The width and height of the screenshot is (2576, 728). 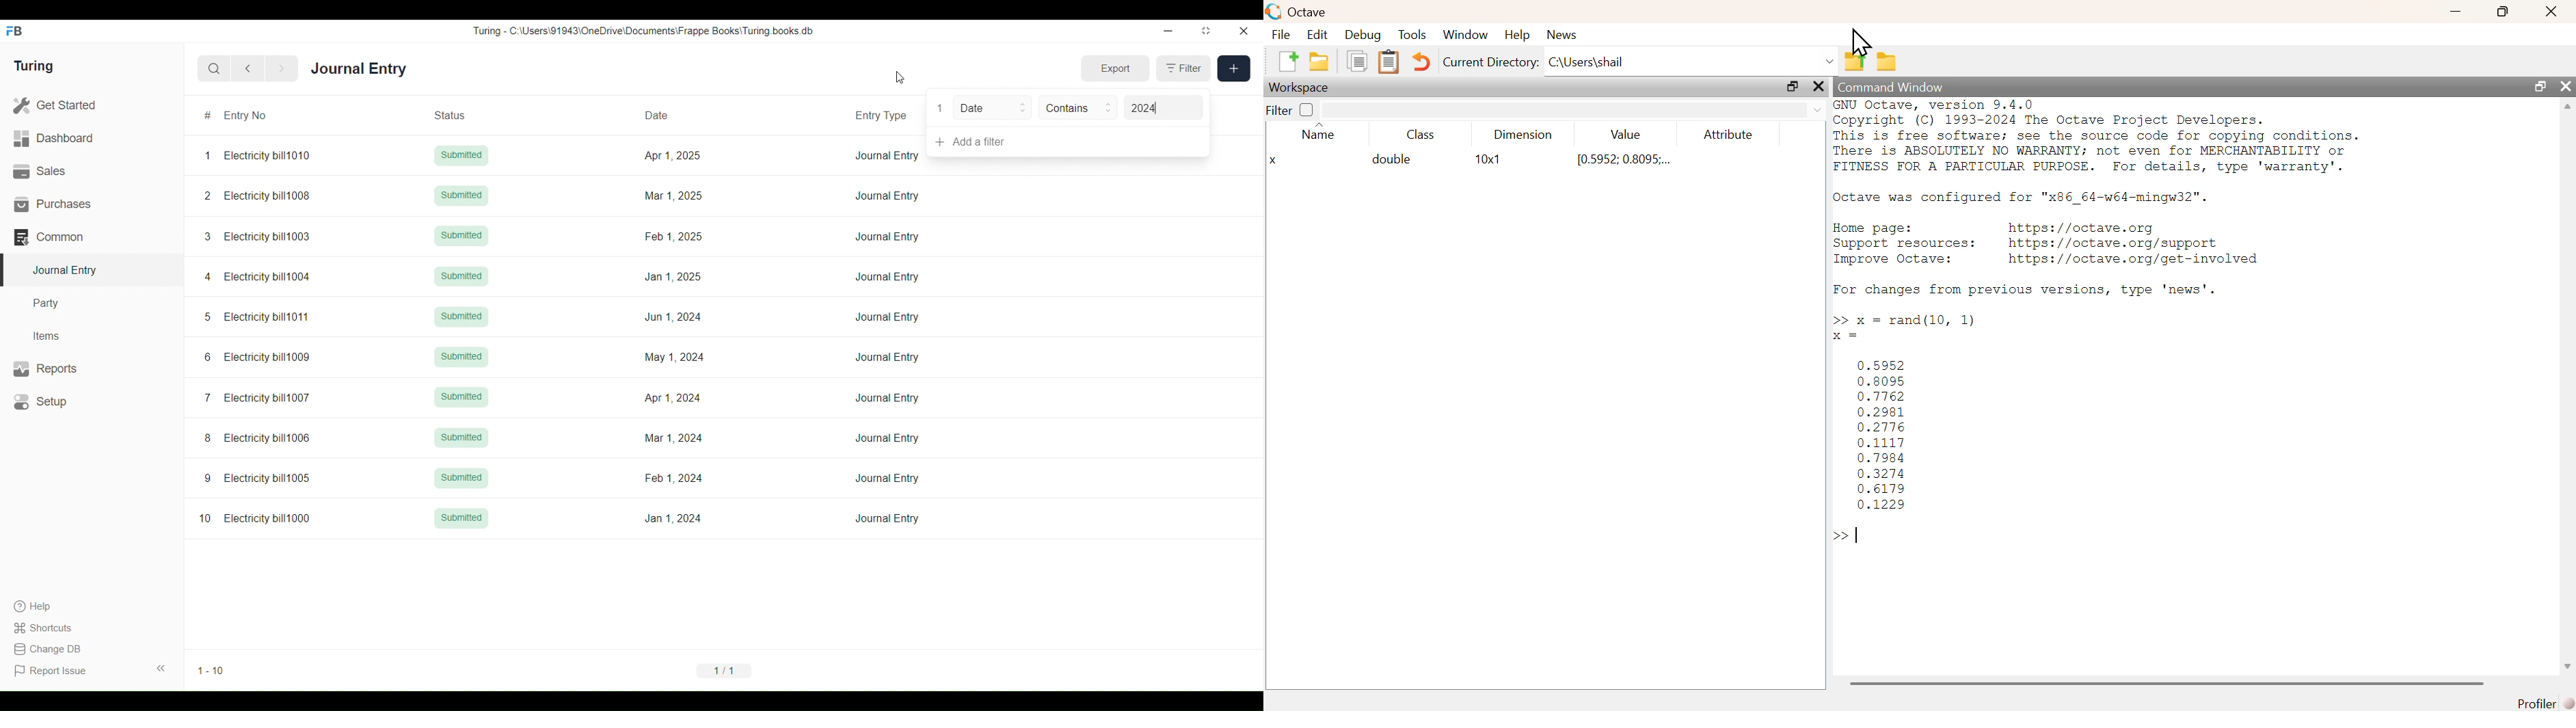 I want to click on May 1, 2024, so click(x=674, y=356).